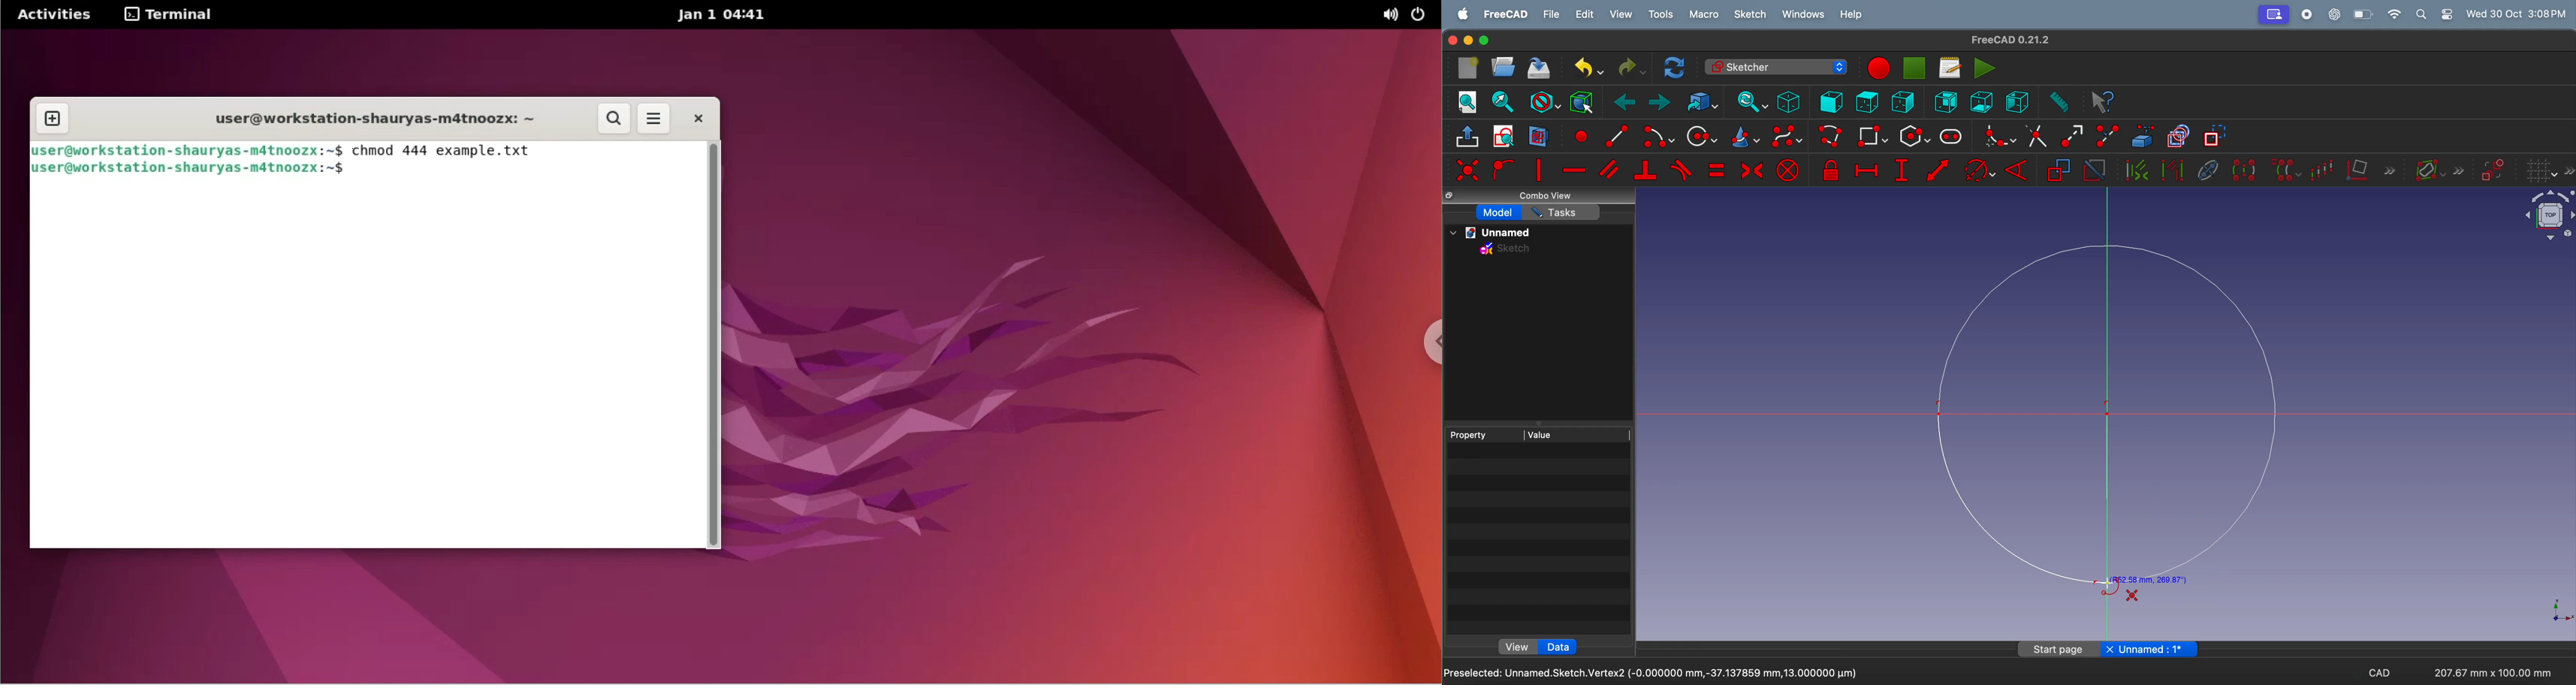 The height and width of the screenshot is (700, 2576). I want to click on cursor, so click(2109, 583).